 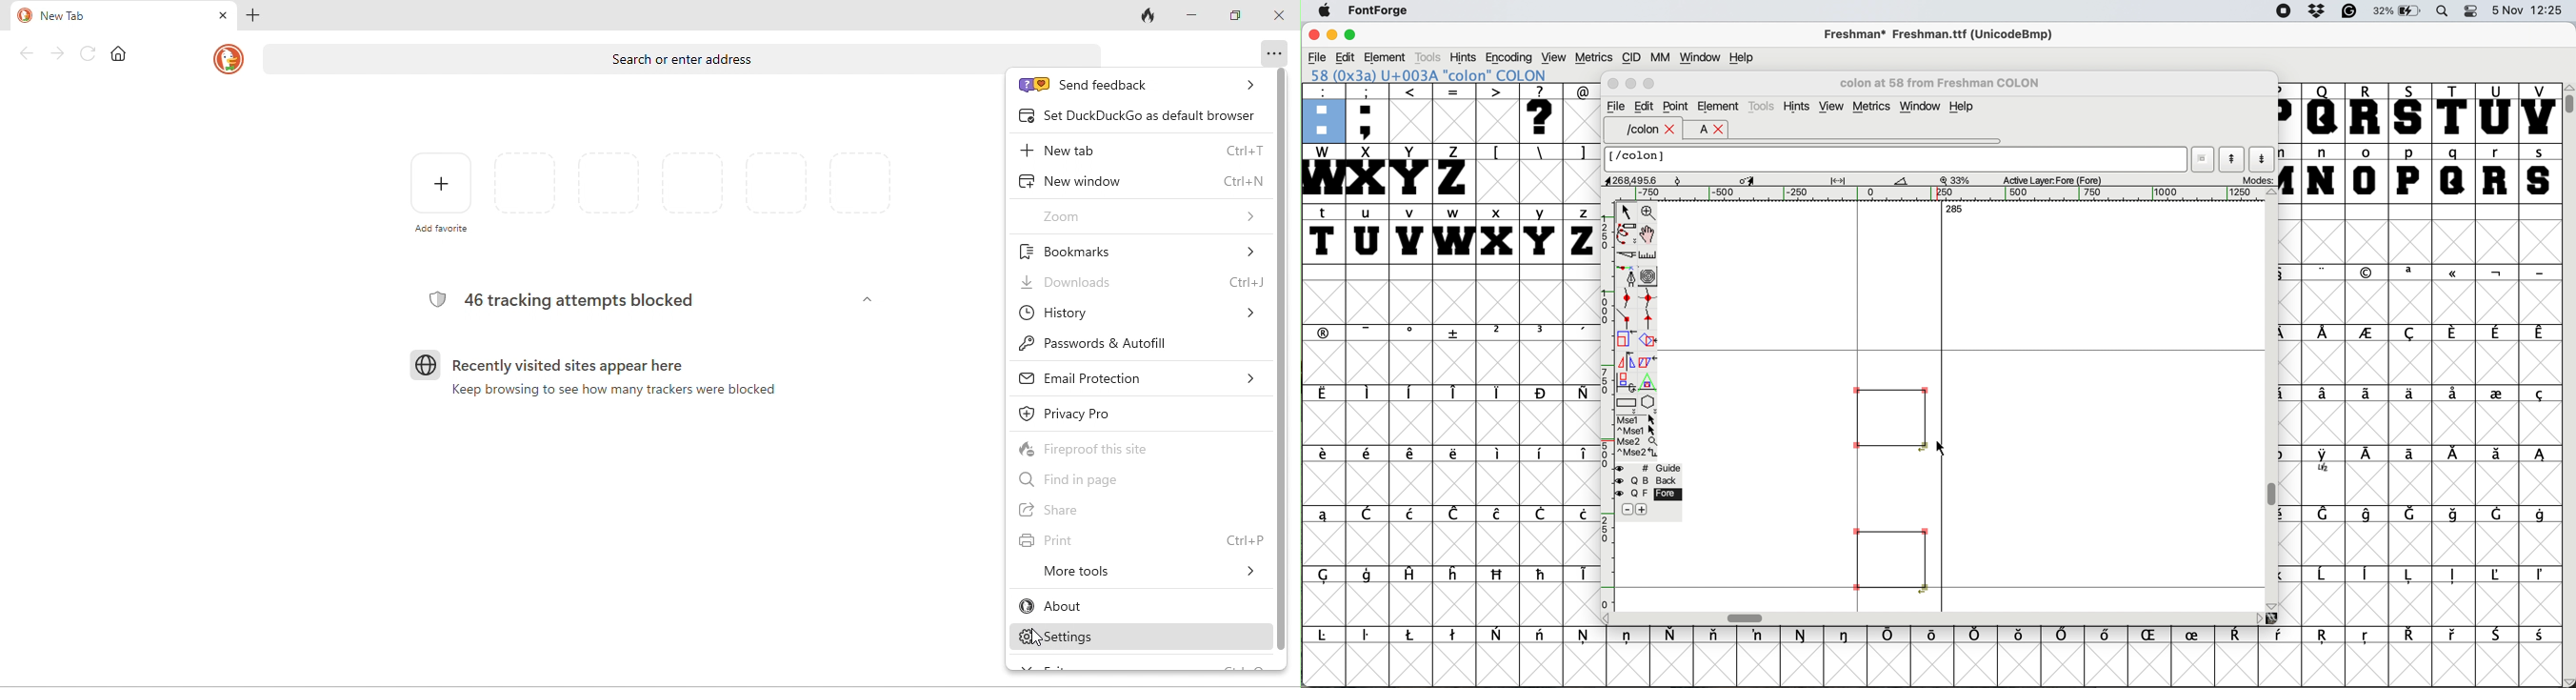 What do you see at coordinates (1945, 194) in the screenshot?
I see `horizontal scale` at bounding box center [1945, 194].